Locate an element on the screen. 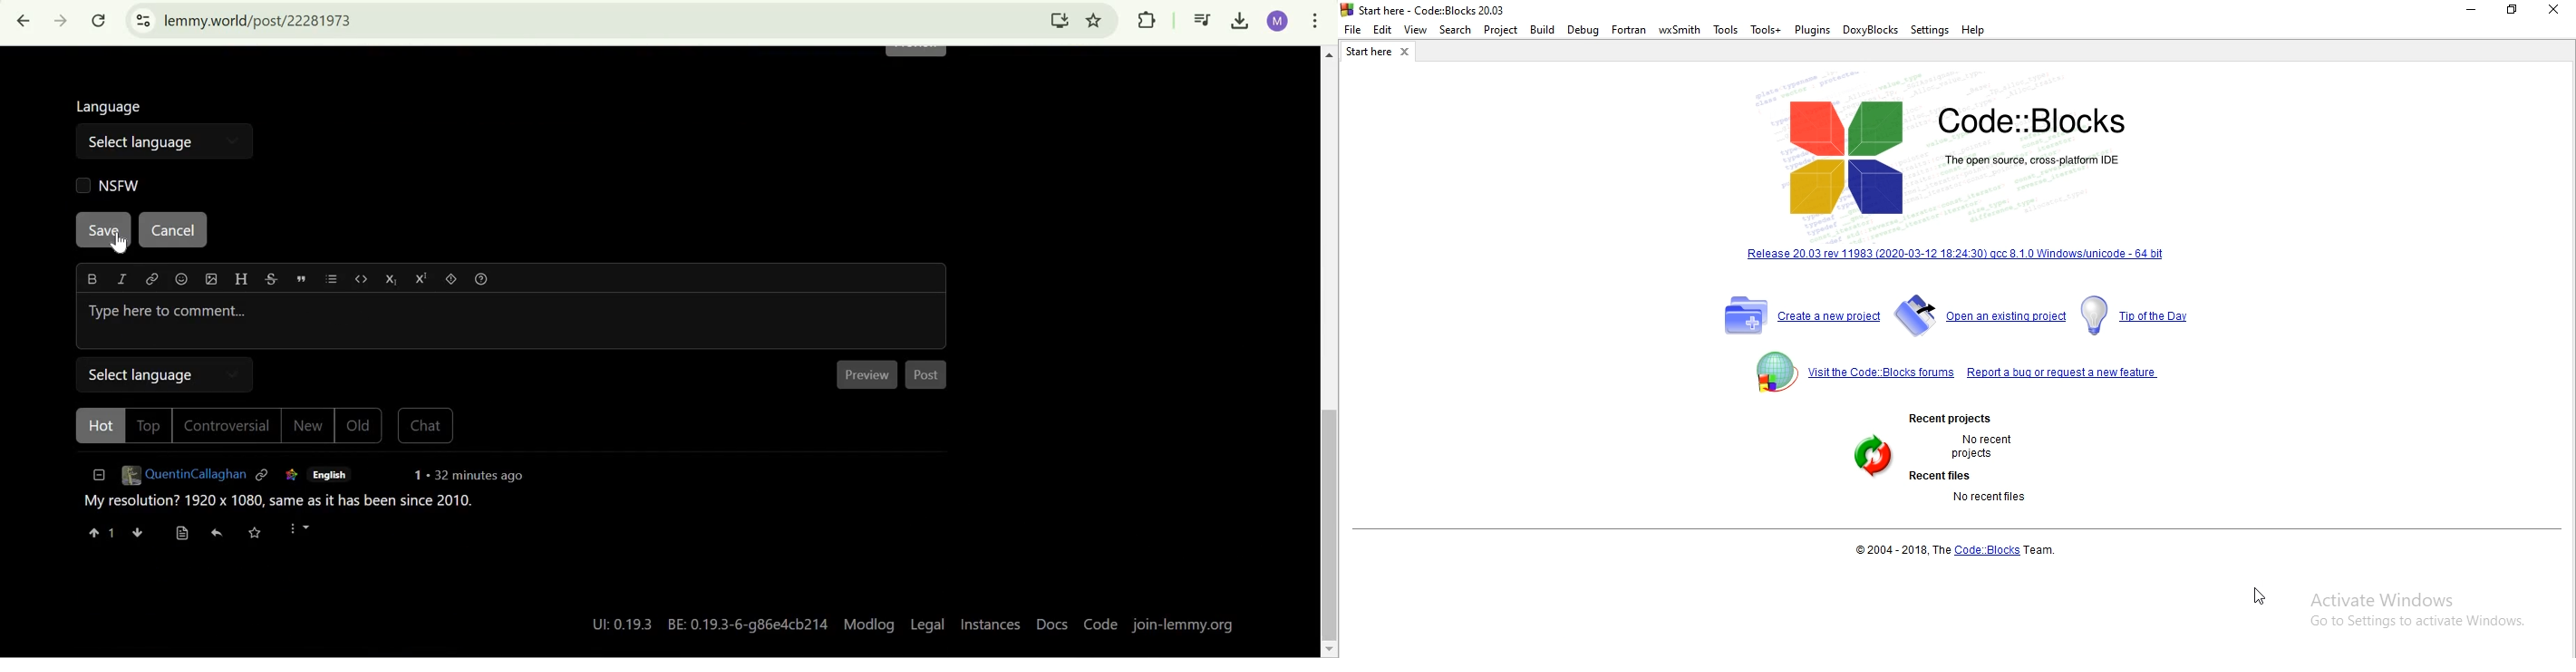 This screenshot has height=672, width=2576. 2004 - 2018, The is located at coordinates (1902, 550).